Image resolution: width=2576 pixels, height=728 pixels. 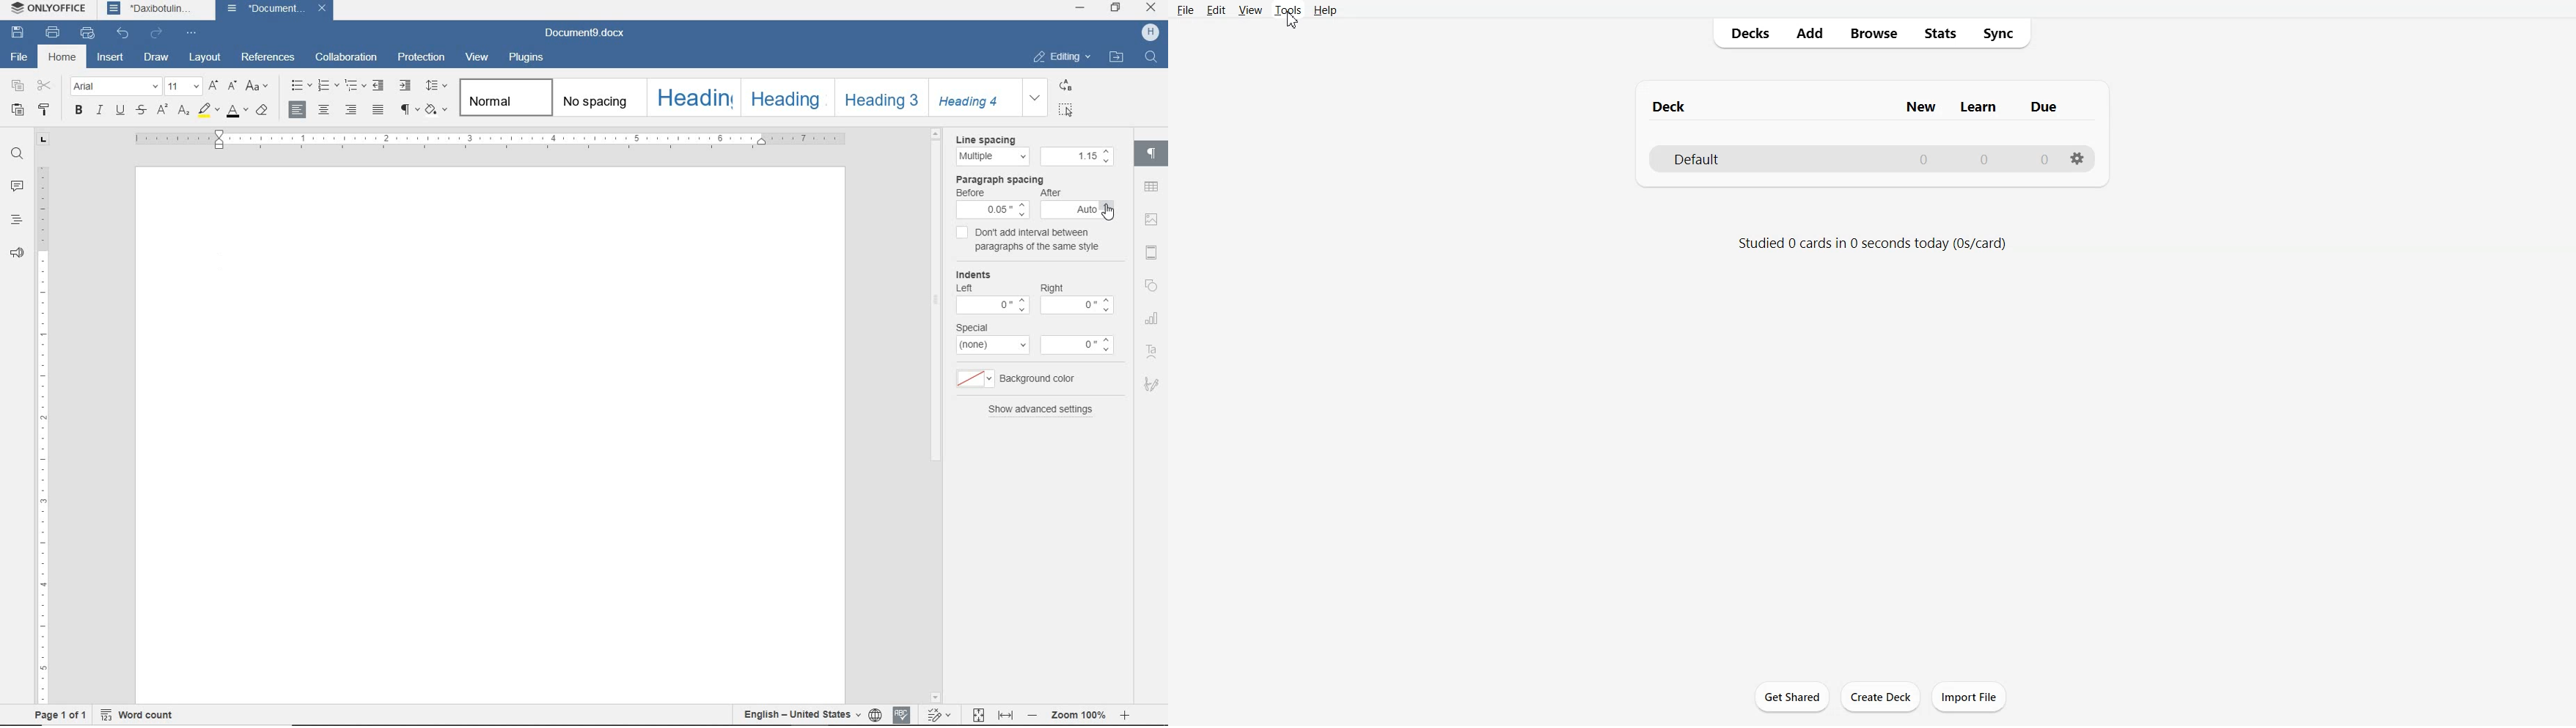 I want to click on file, so click(x=20, y=60).